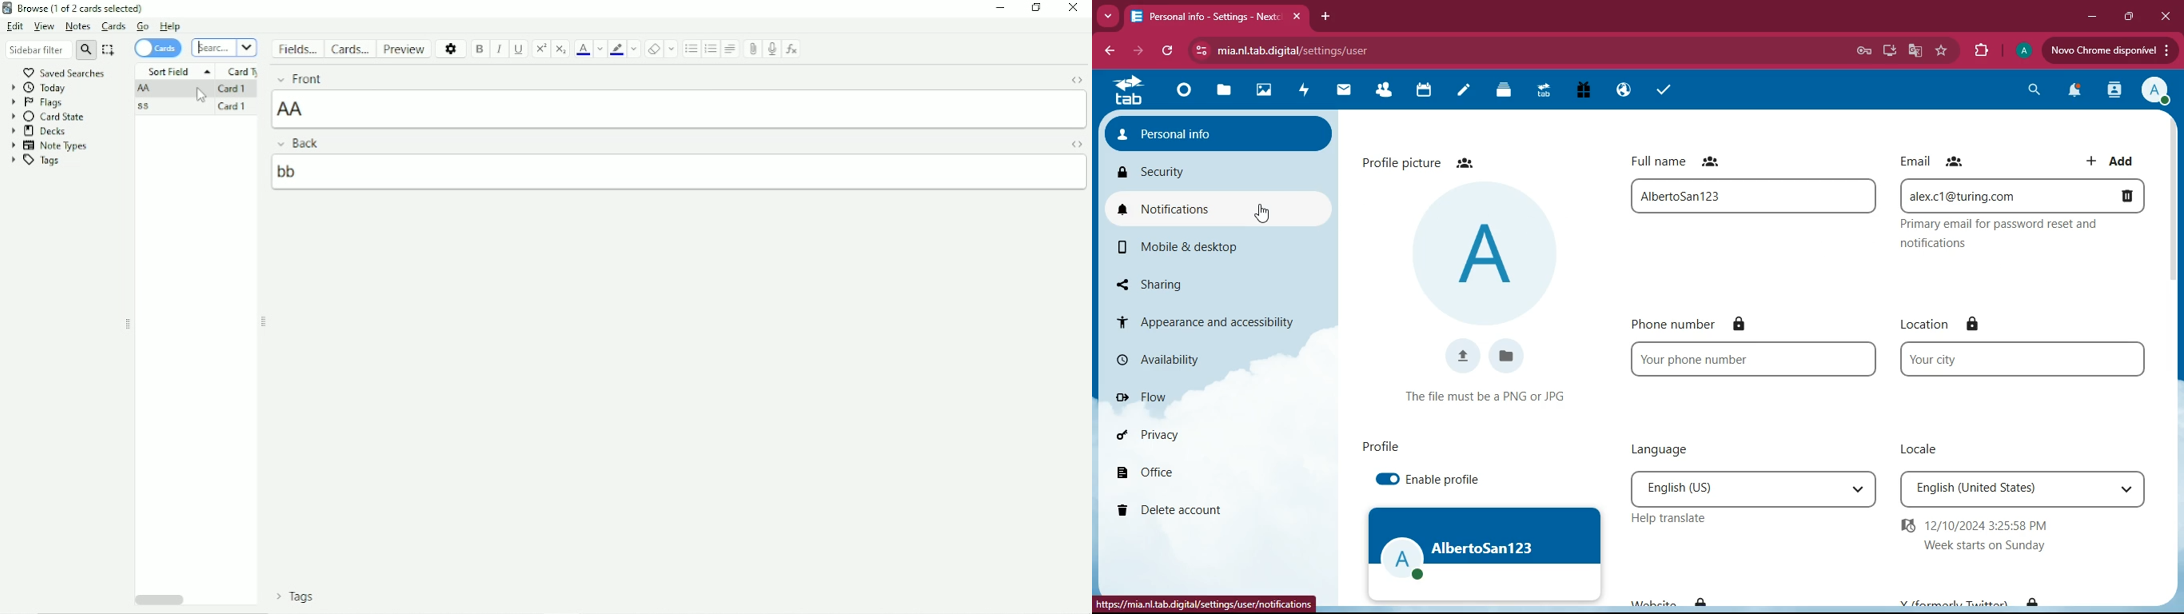 The image size is (2184, 616). What do you see at coordinates (44, 27) in the screenshot?
I see `View` at bounding box center [44, 27].